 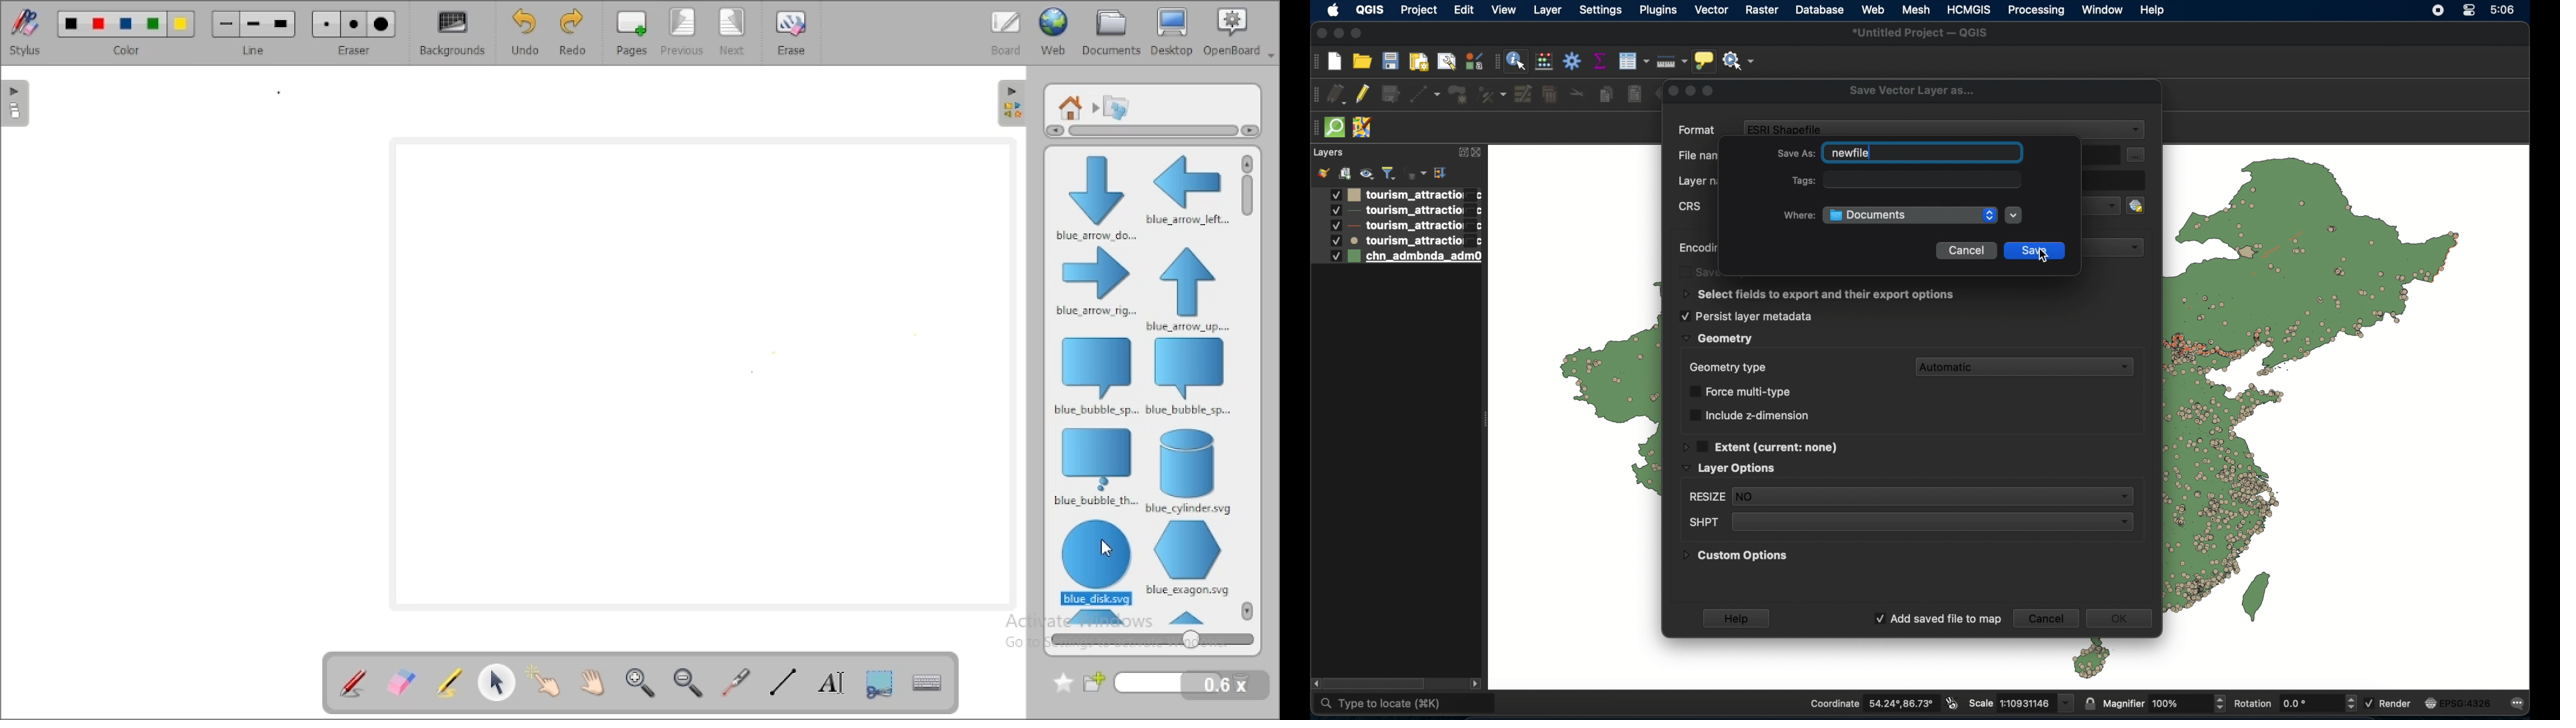 What do you see at coordinates (1909, 215) in the screenshot?
I see `documents` at bounding box center [1909, 215].